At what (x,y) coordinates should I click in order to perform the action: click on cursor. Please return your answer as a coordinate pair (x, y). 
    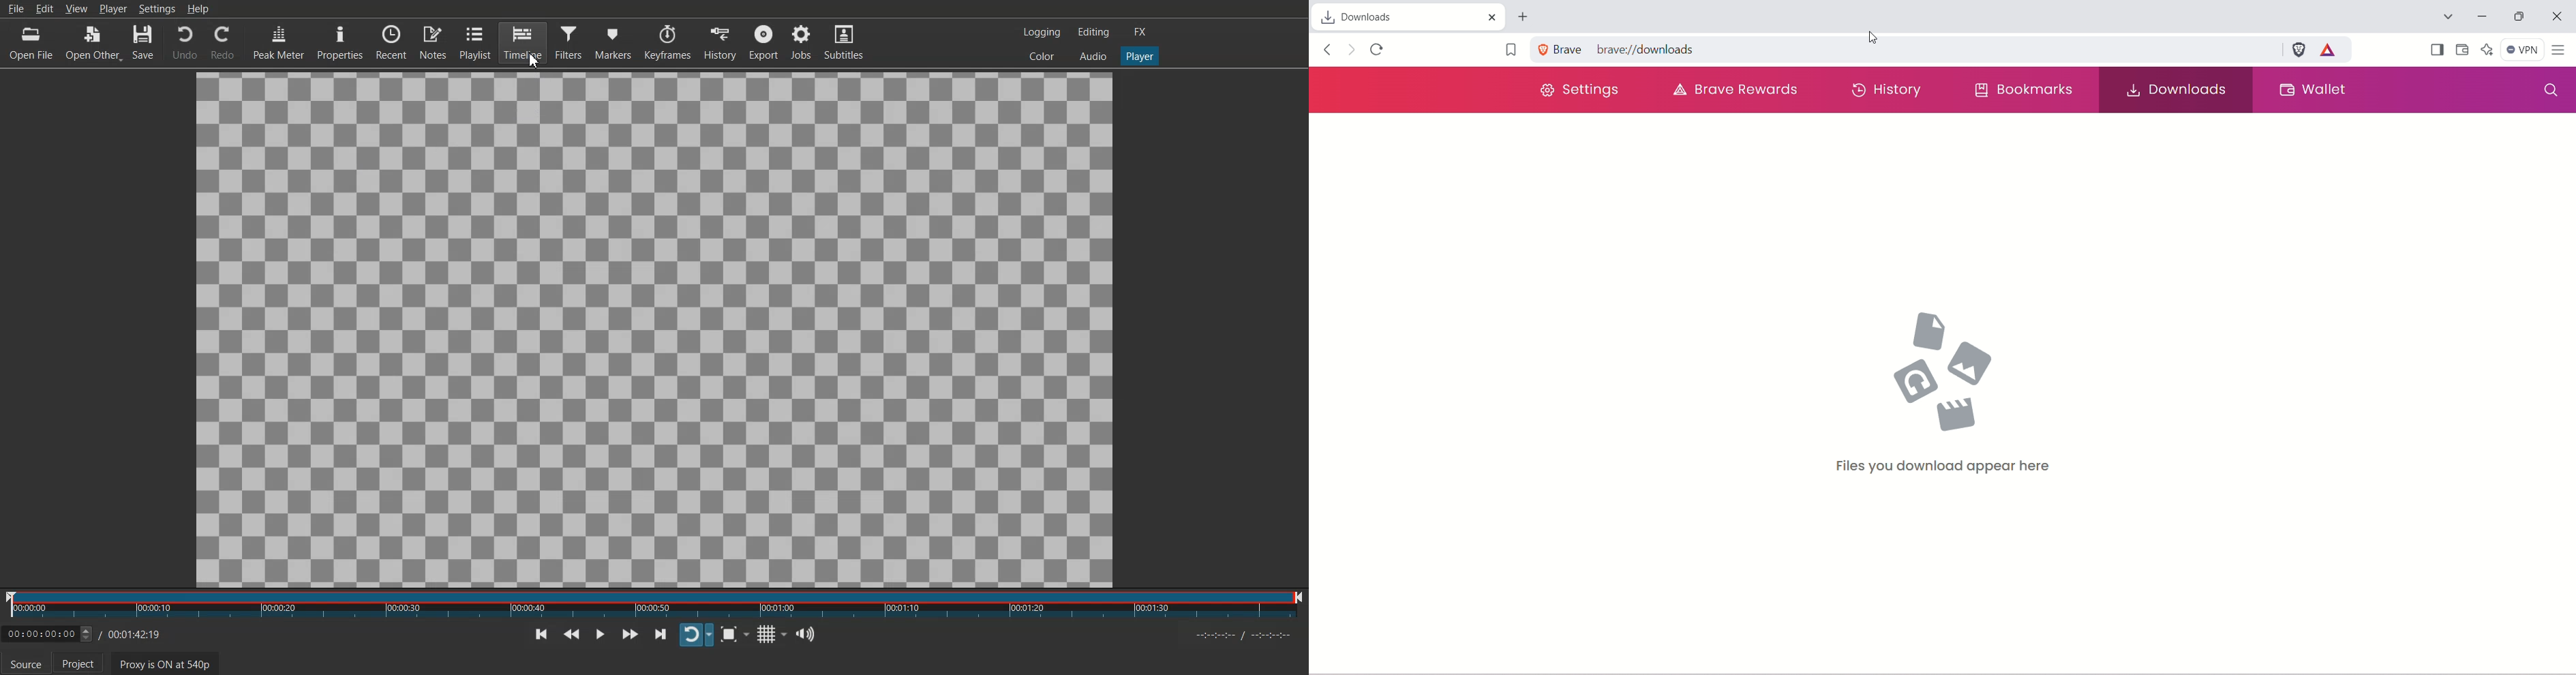
    Looking at the image, I should click on (530, 64).